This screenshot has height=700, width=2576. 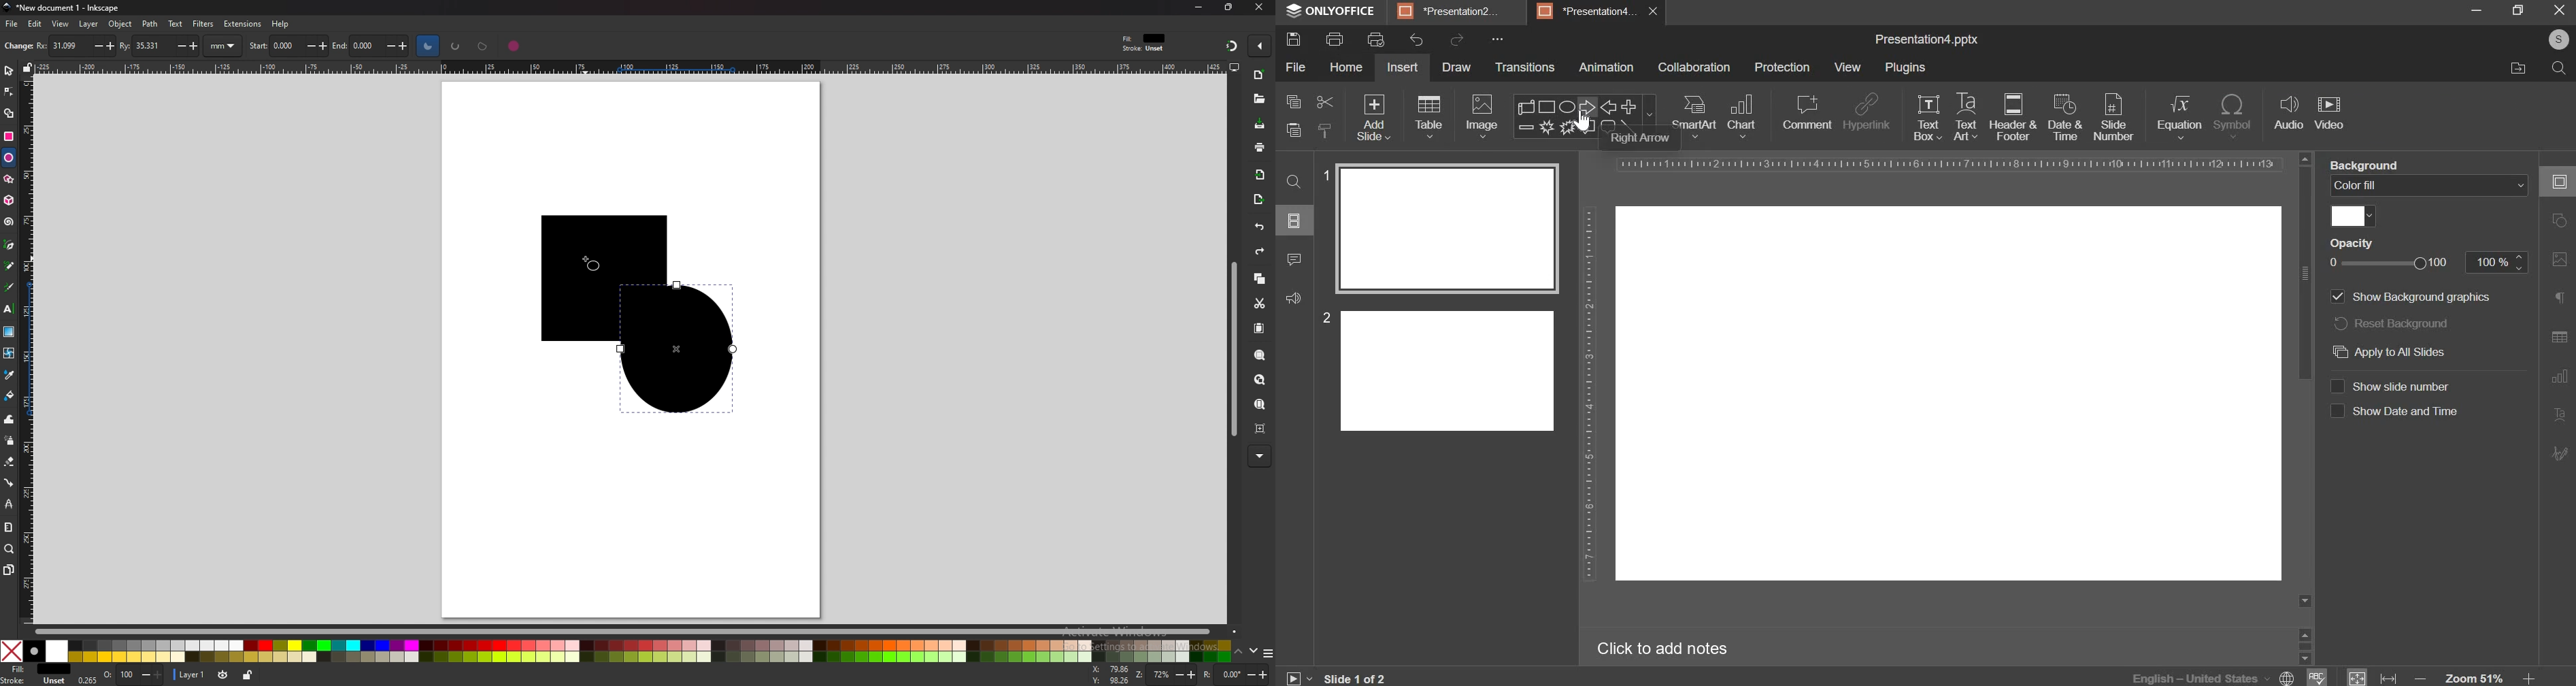 I want to click on paste, so click(x=1292, y=130).